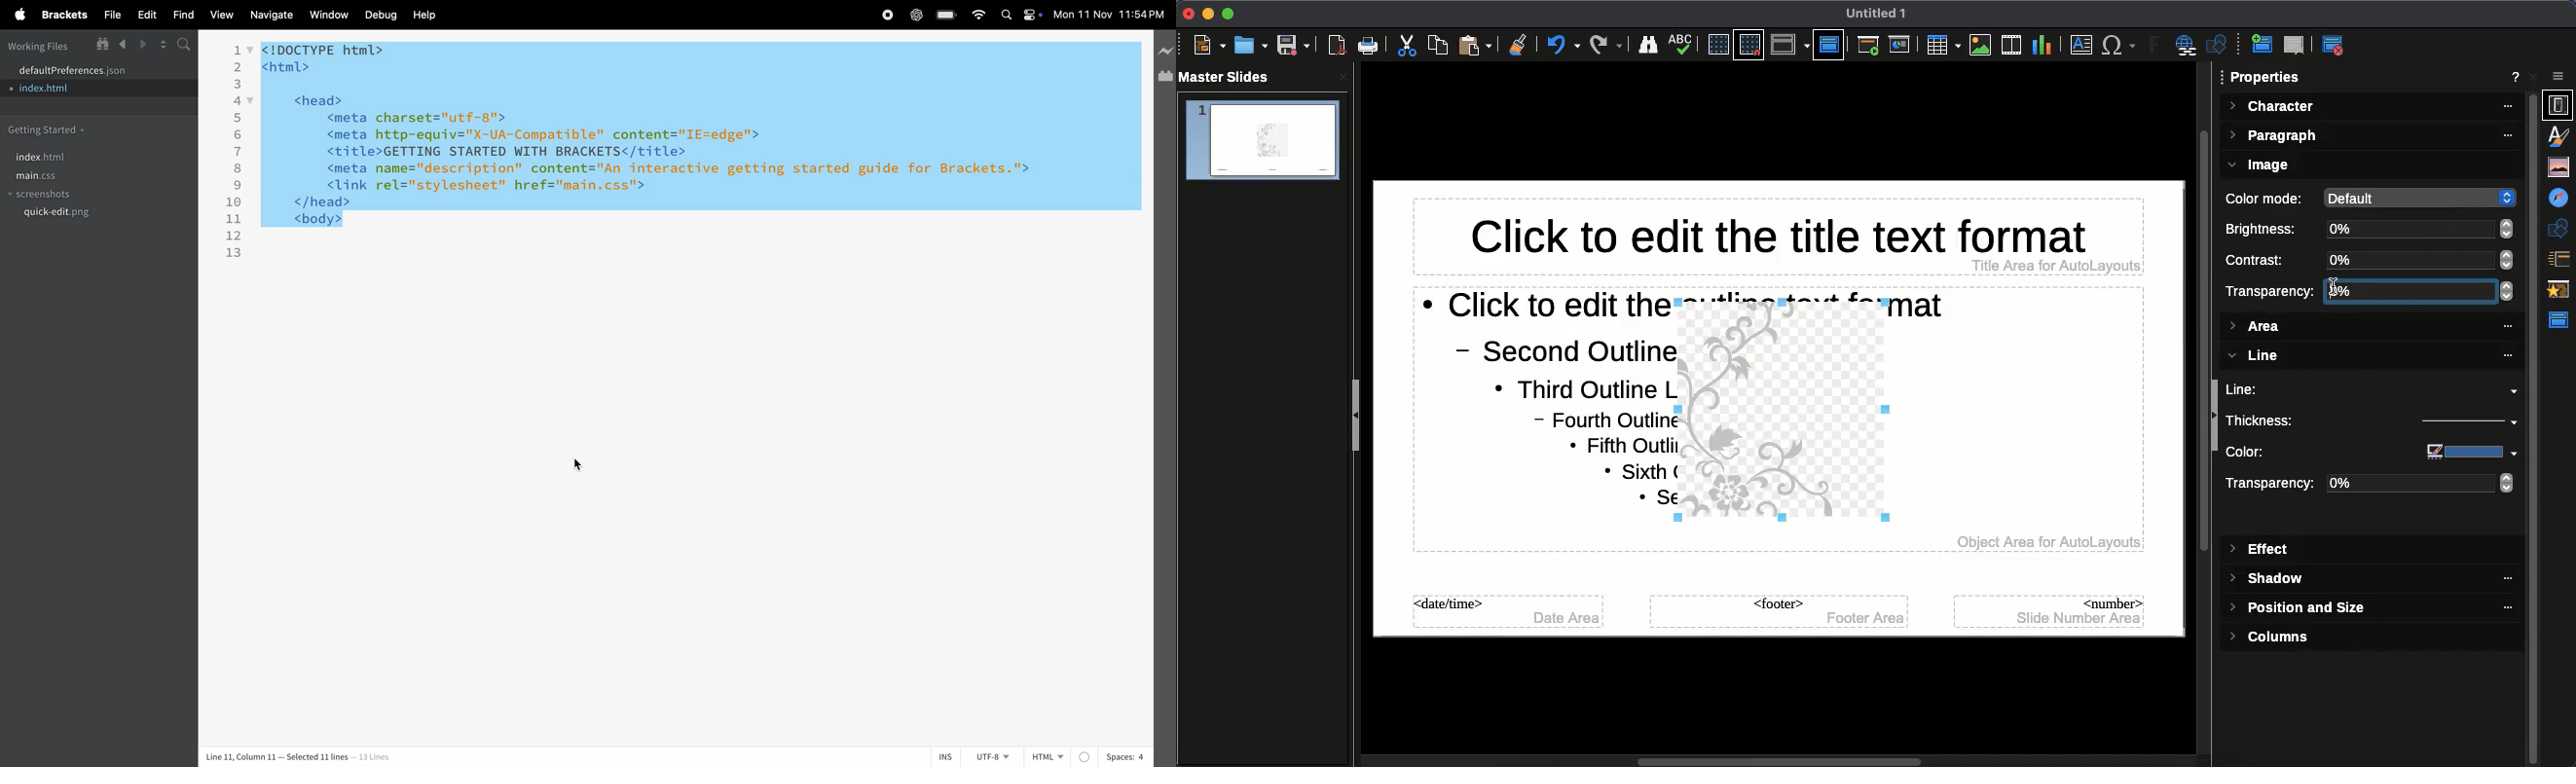  What do you see at coordinates (2197, 411) in the screenshot?
I see `vertical scroll bar` at bounding box center [2197, 411].